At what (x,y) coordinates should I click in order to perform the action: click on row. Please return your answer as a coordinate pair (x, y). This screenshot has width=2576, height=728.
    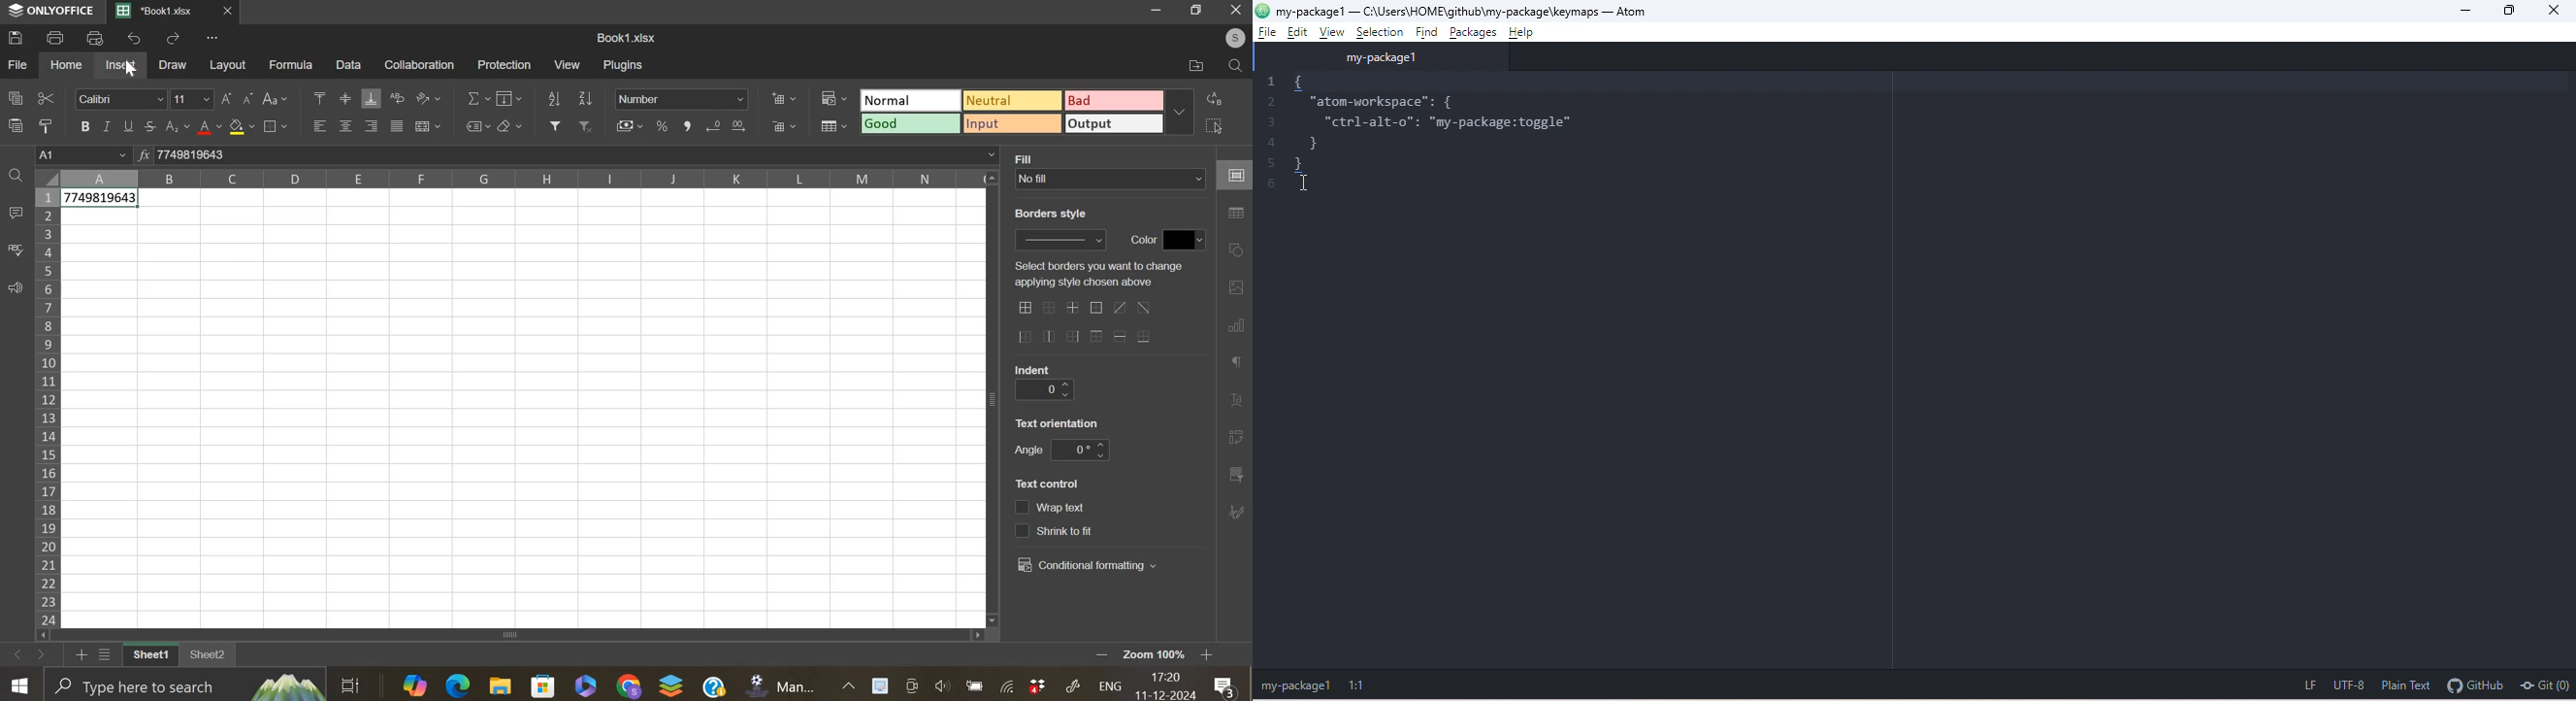
    Looking at the image, I should click on (47, 407).